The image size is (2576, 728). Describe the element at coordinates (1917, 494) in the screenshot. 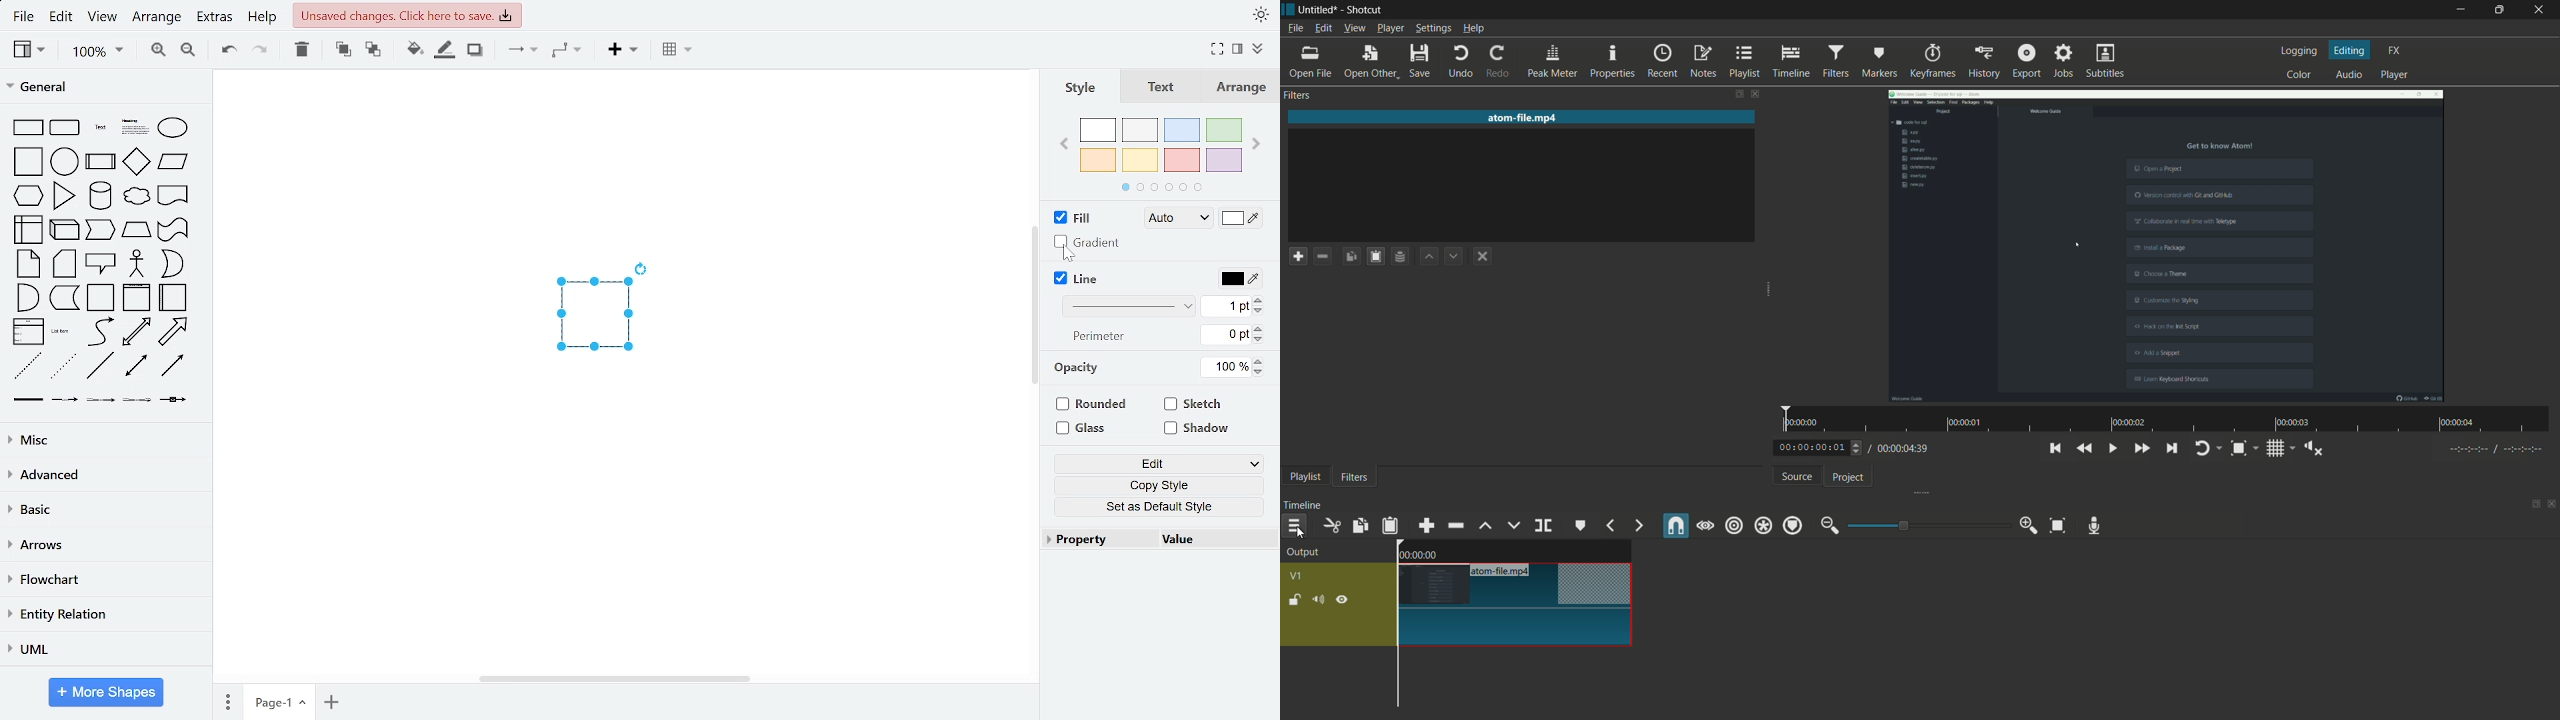

I see `expand` at that location.